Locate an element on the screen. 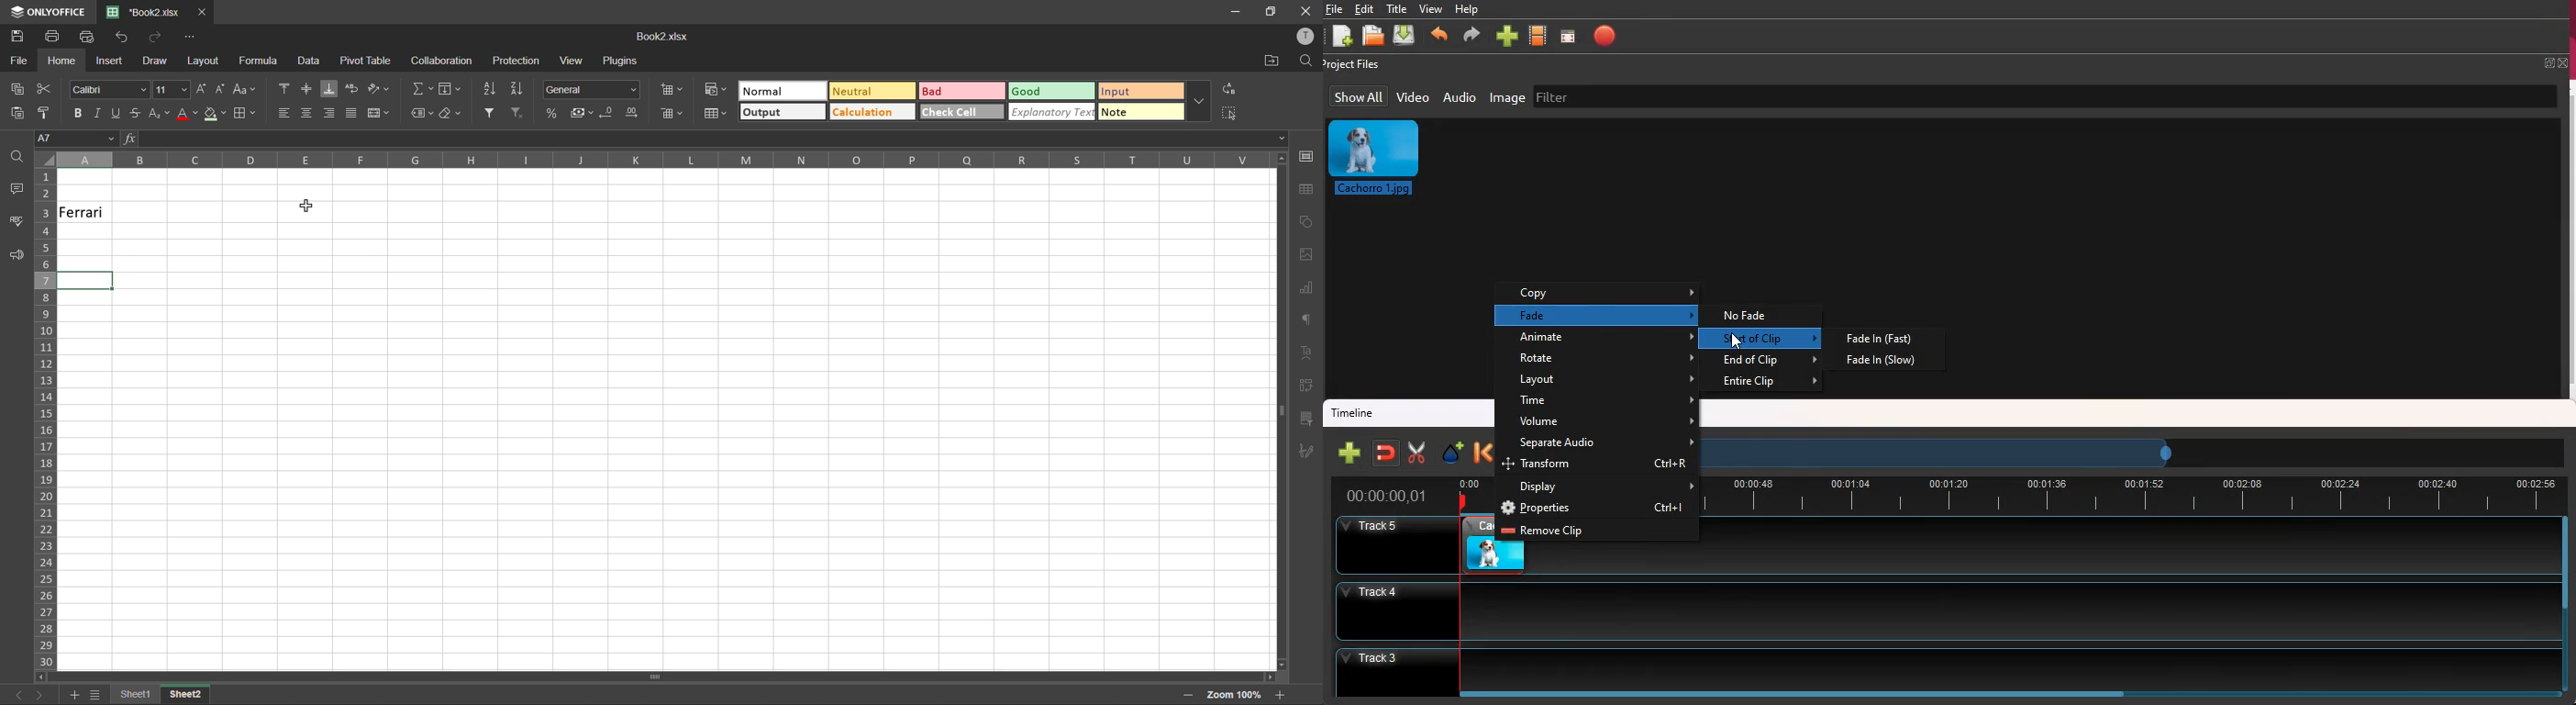 This screenshot has height=728, width=2576. replace is located at coordinates (1226, 88).